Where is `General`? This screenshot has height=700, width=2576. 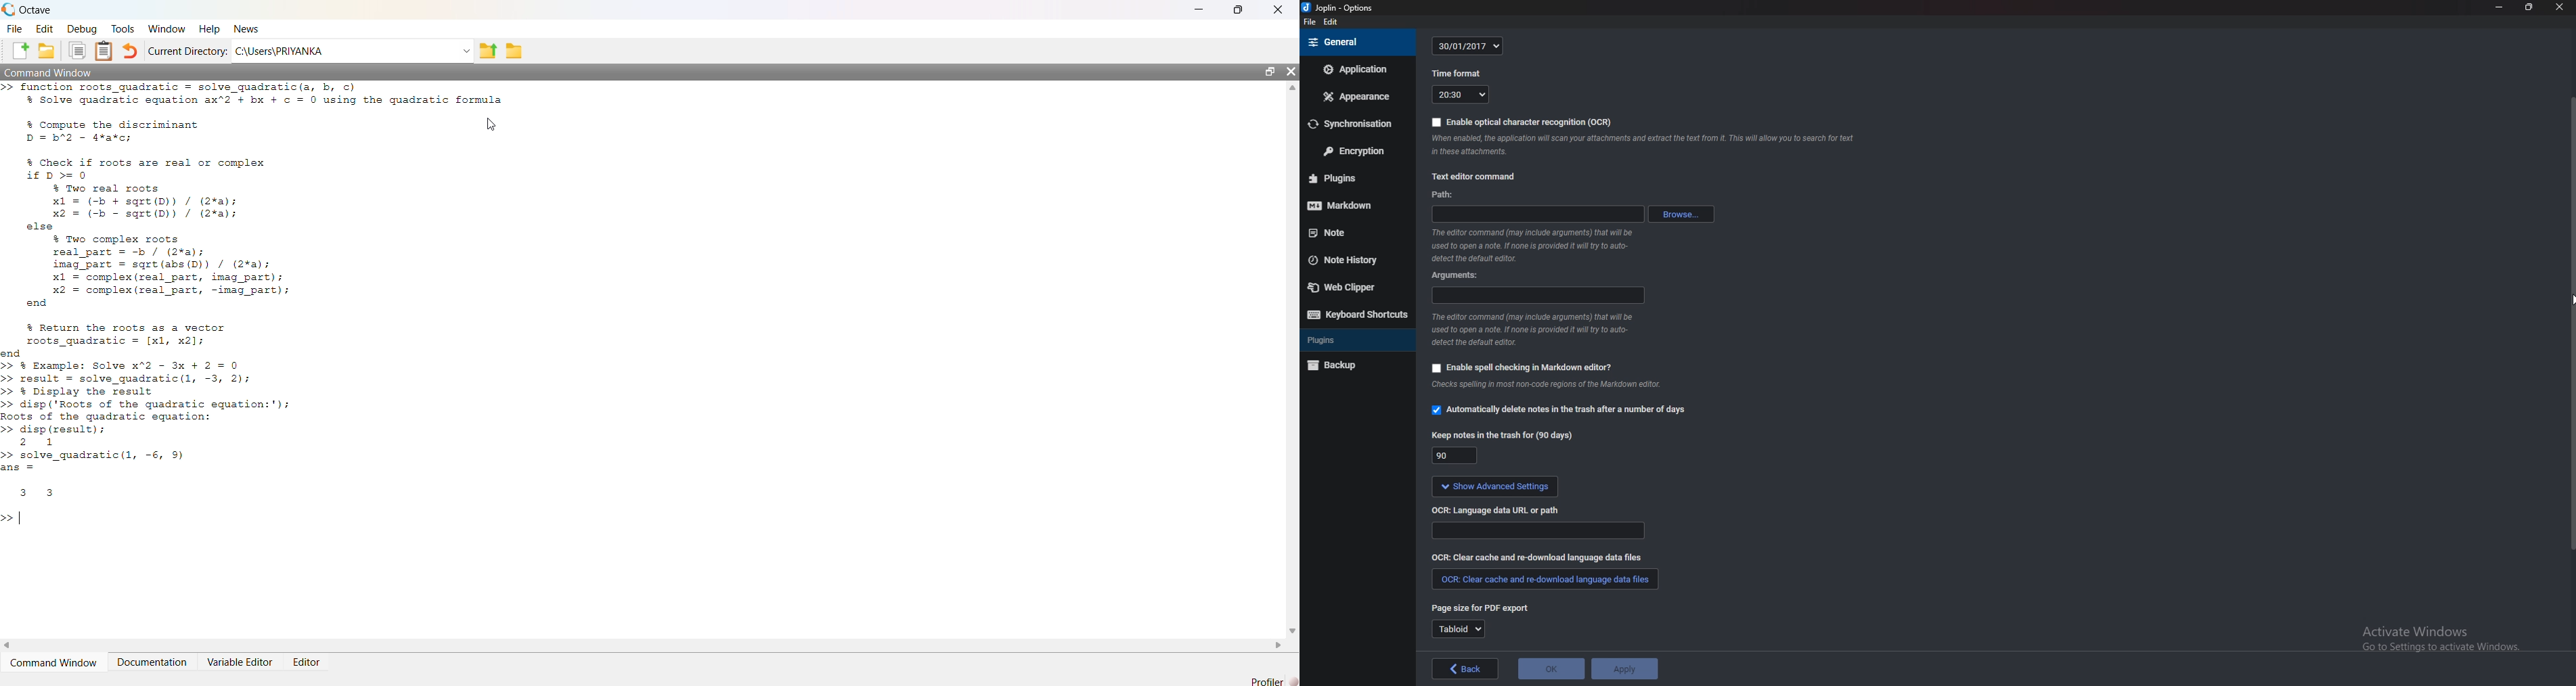
General is located at coordinates (1355, 43).